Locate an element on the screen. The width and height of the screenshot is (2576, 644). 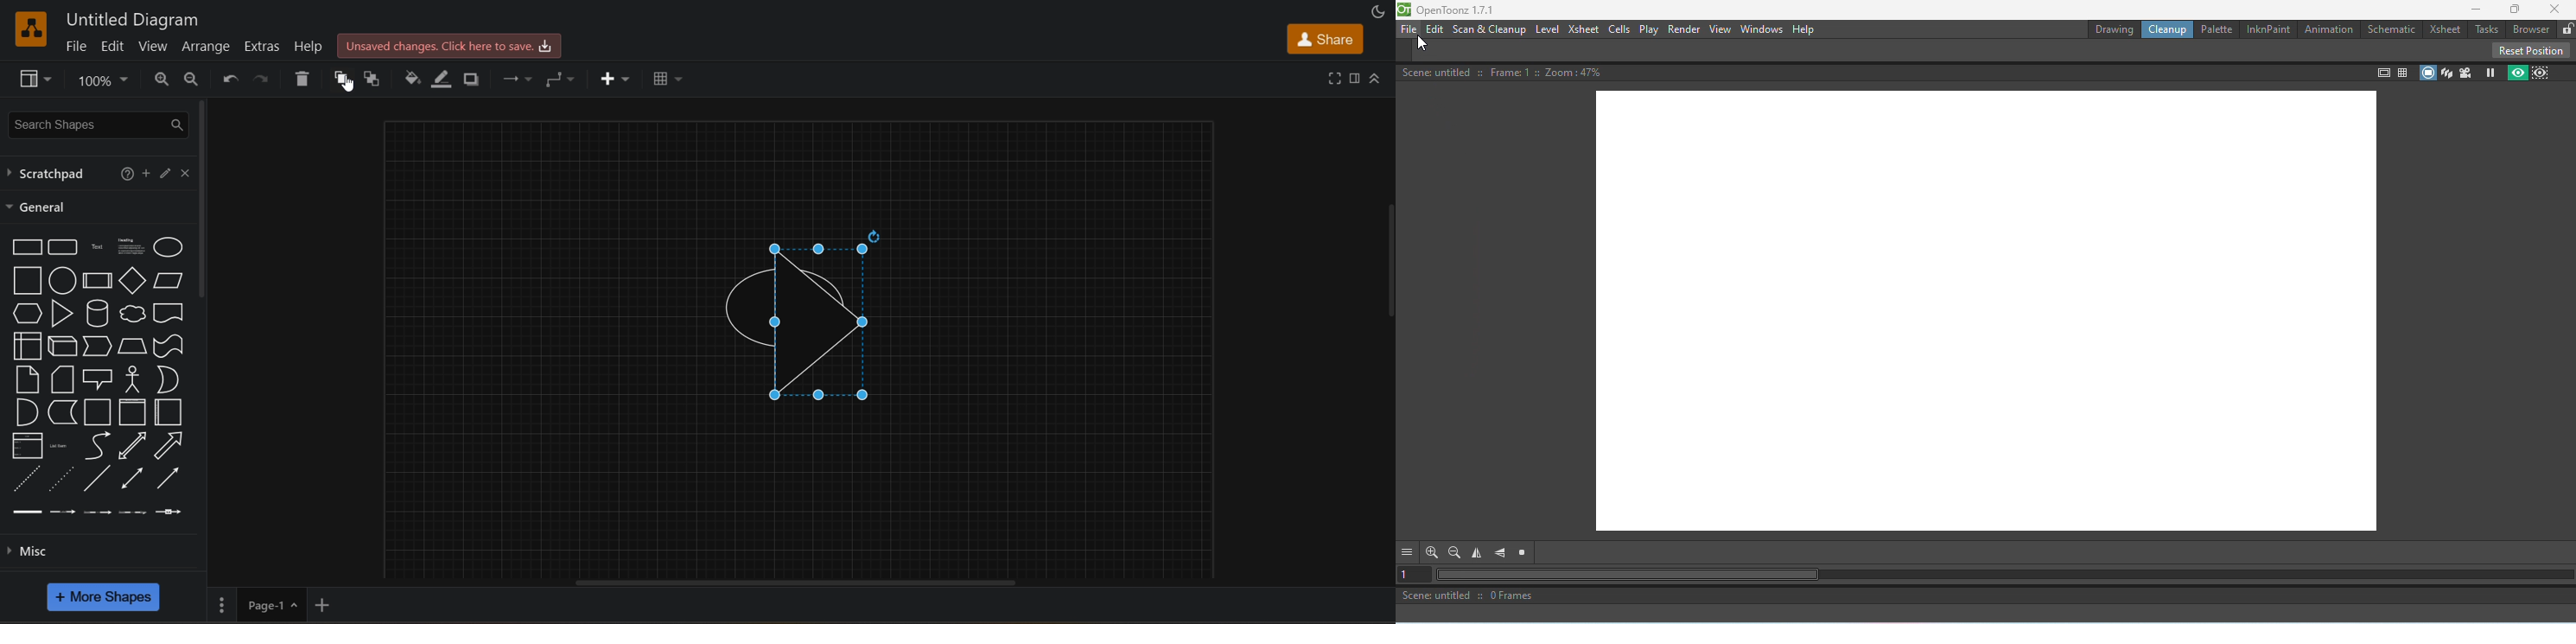
zoom out is located at coordinates (191, 76).